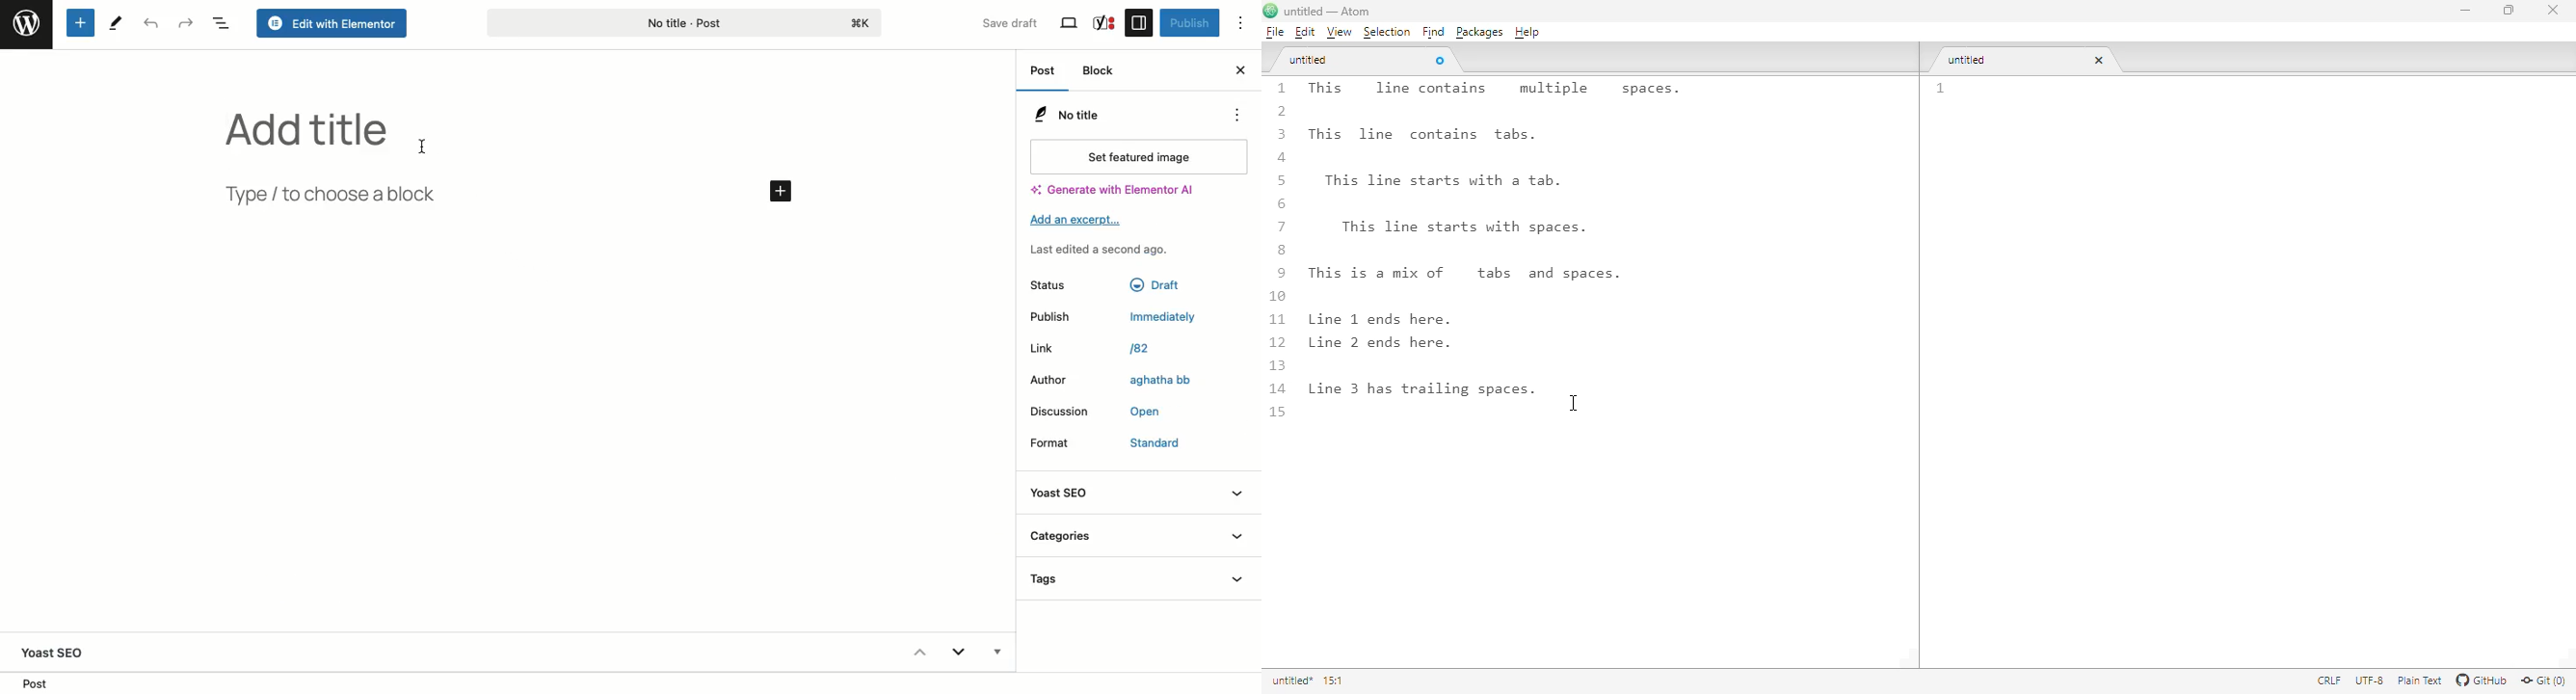 Image resolution: width=2576 pixels, height=700 pixels. I want to click on Type / to choose a block, so click(337, 195).